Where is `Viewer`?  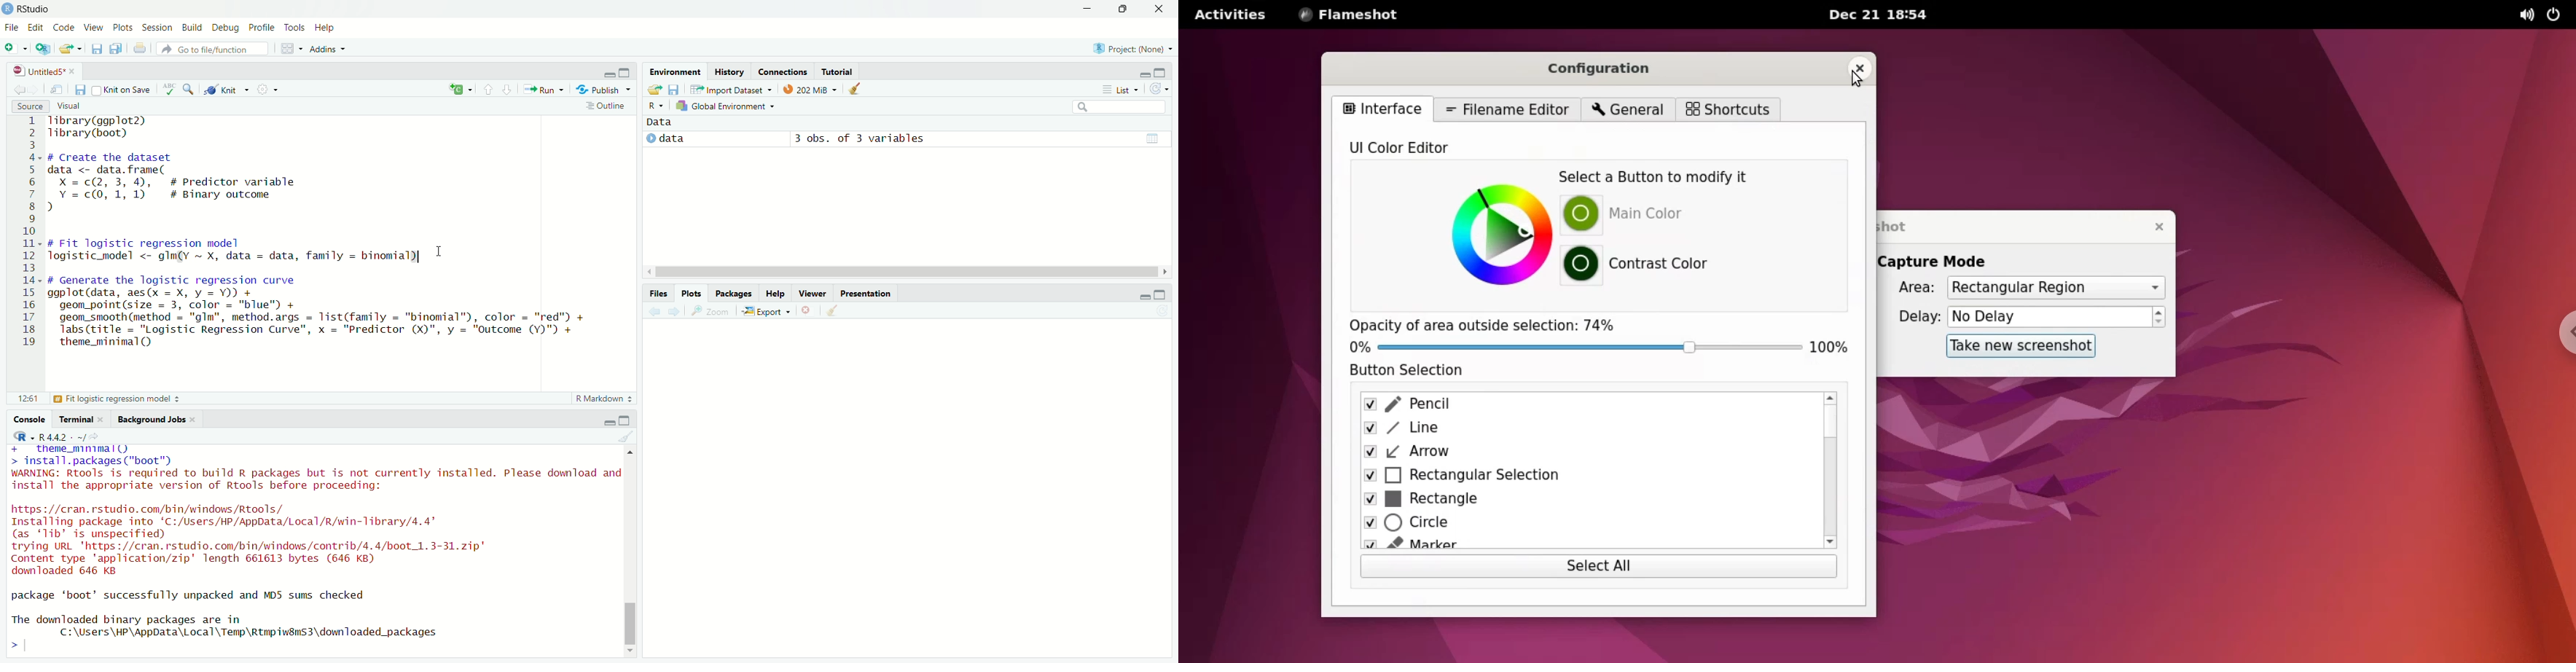 Viewer is located at coordinates (813, 292).